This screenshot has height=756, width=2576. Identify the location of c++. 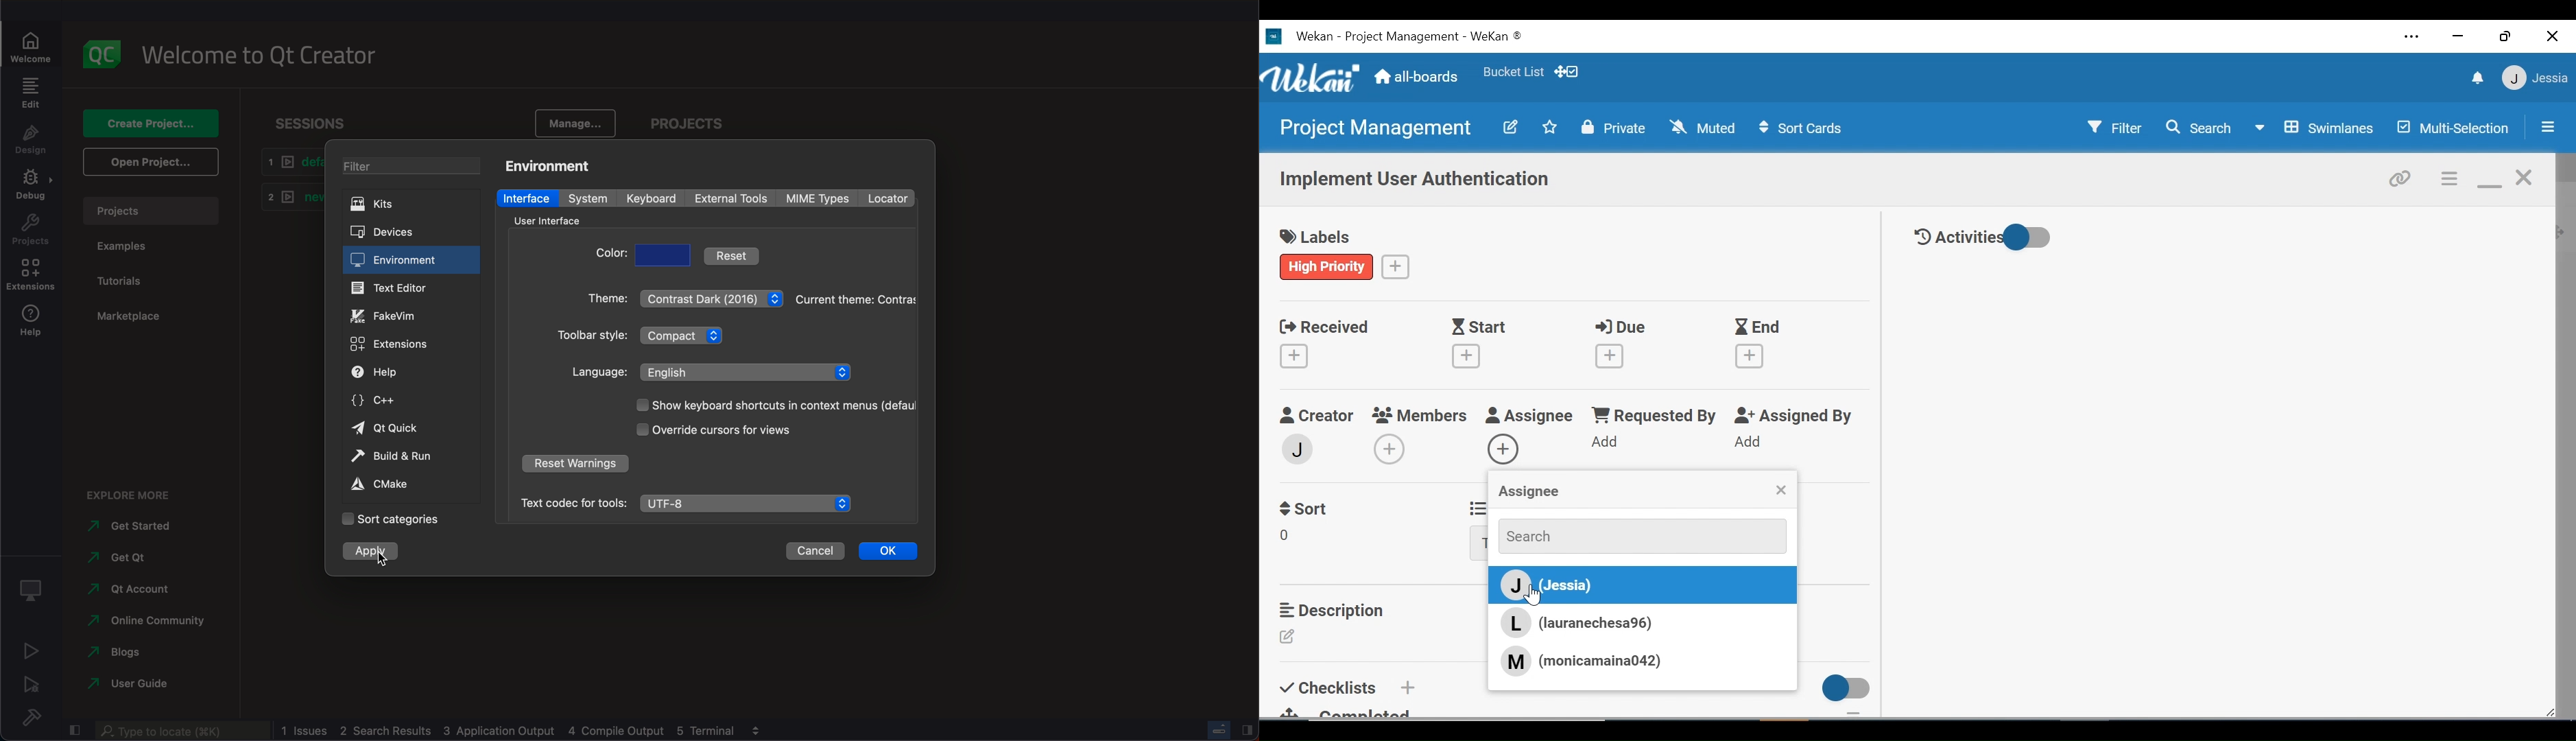
(411, 402).